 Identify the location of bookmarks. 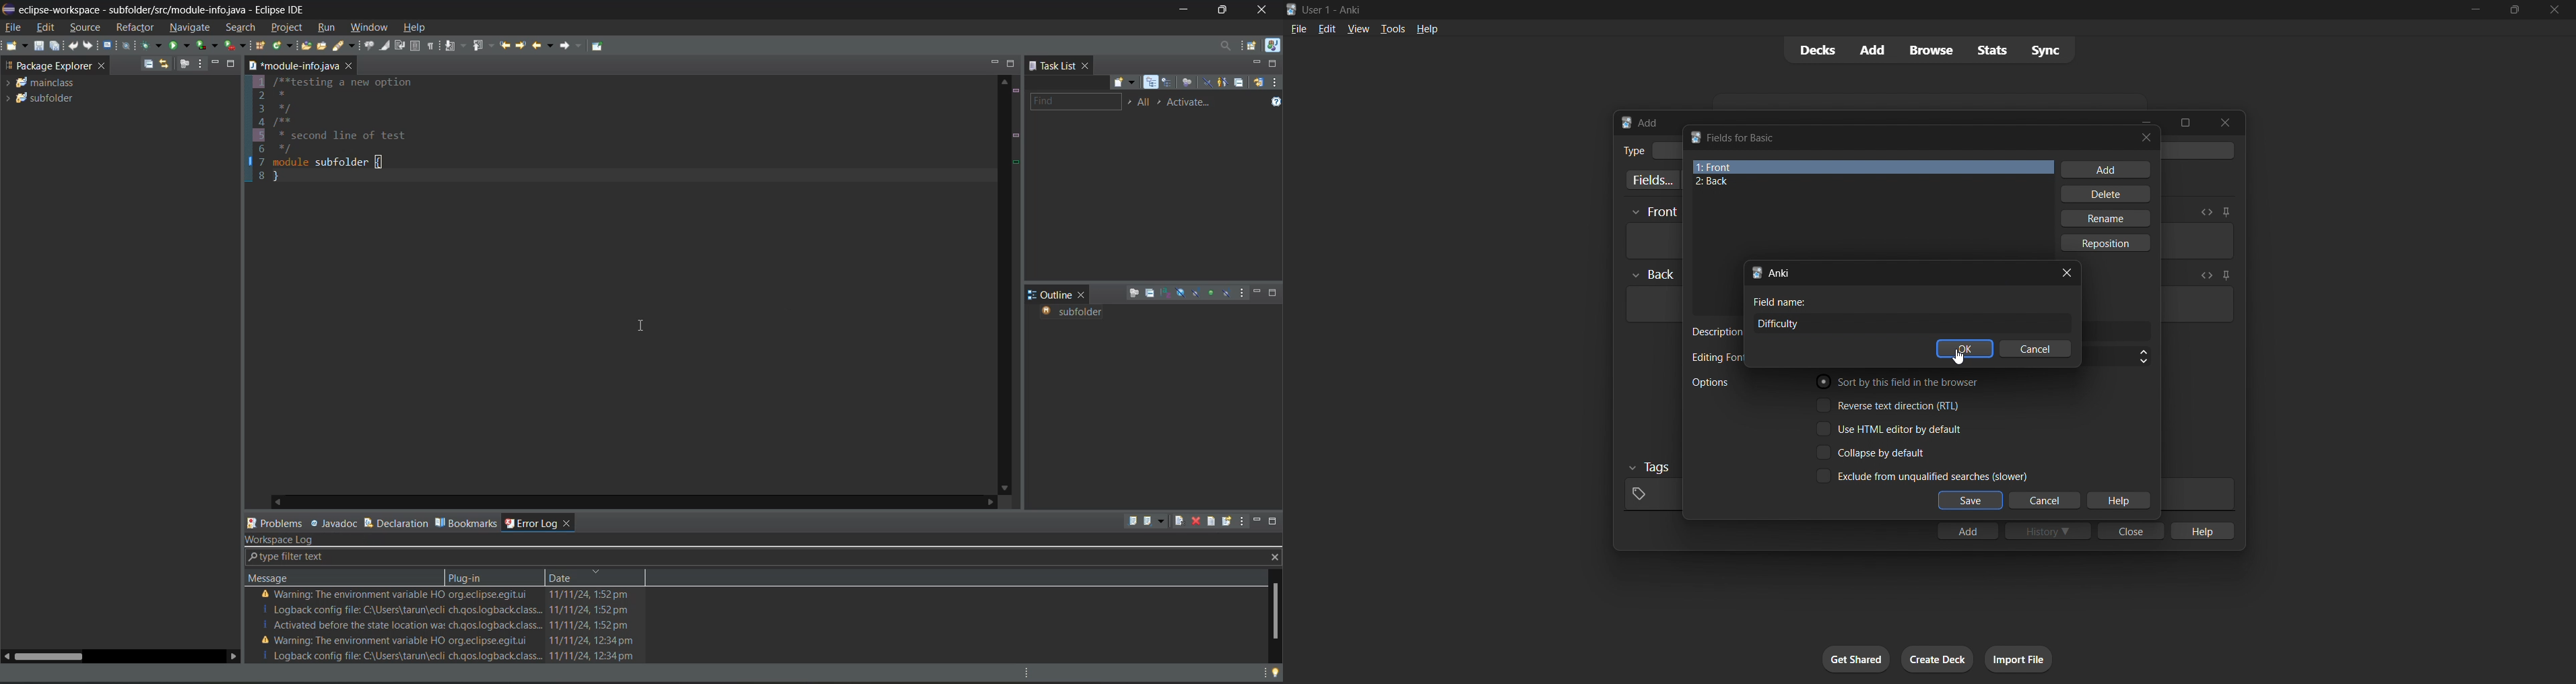
(473, 522).